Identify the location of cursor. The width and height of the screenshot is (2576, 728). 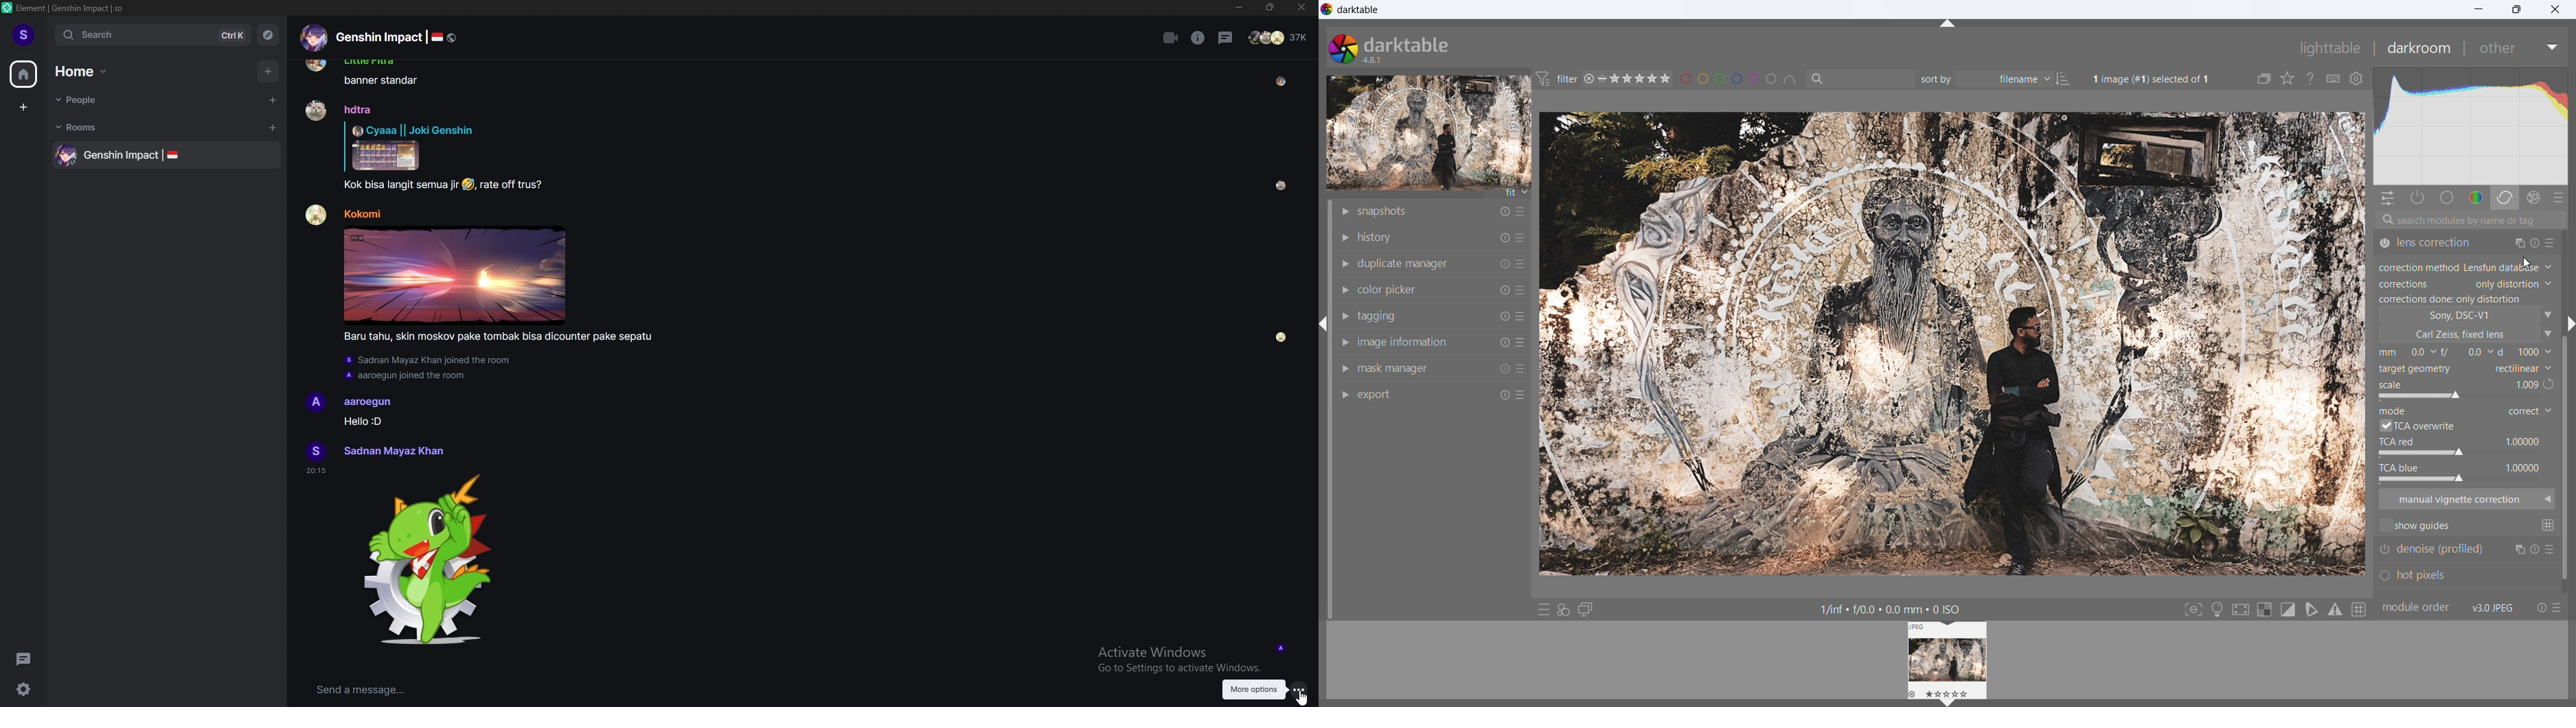
(1302, 698).